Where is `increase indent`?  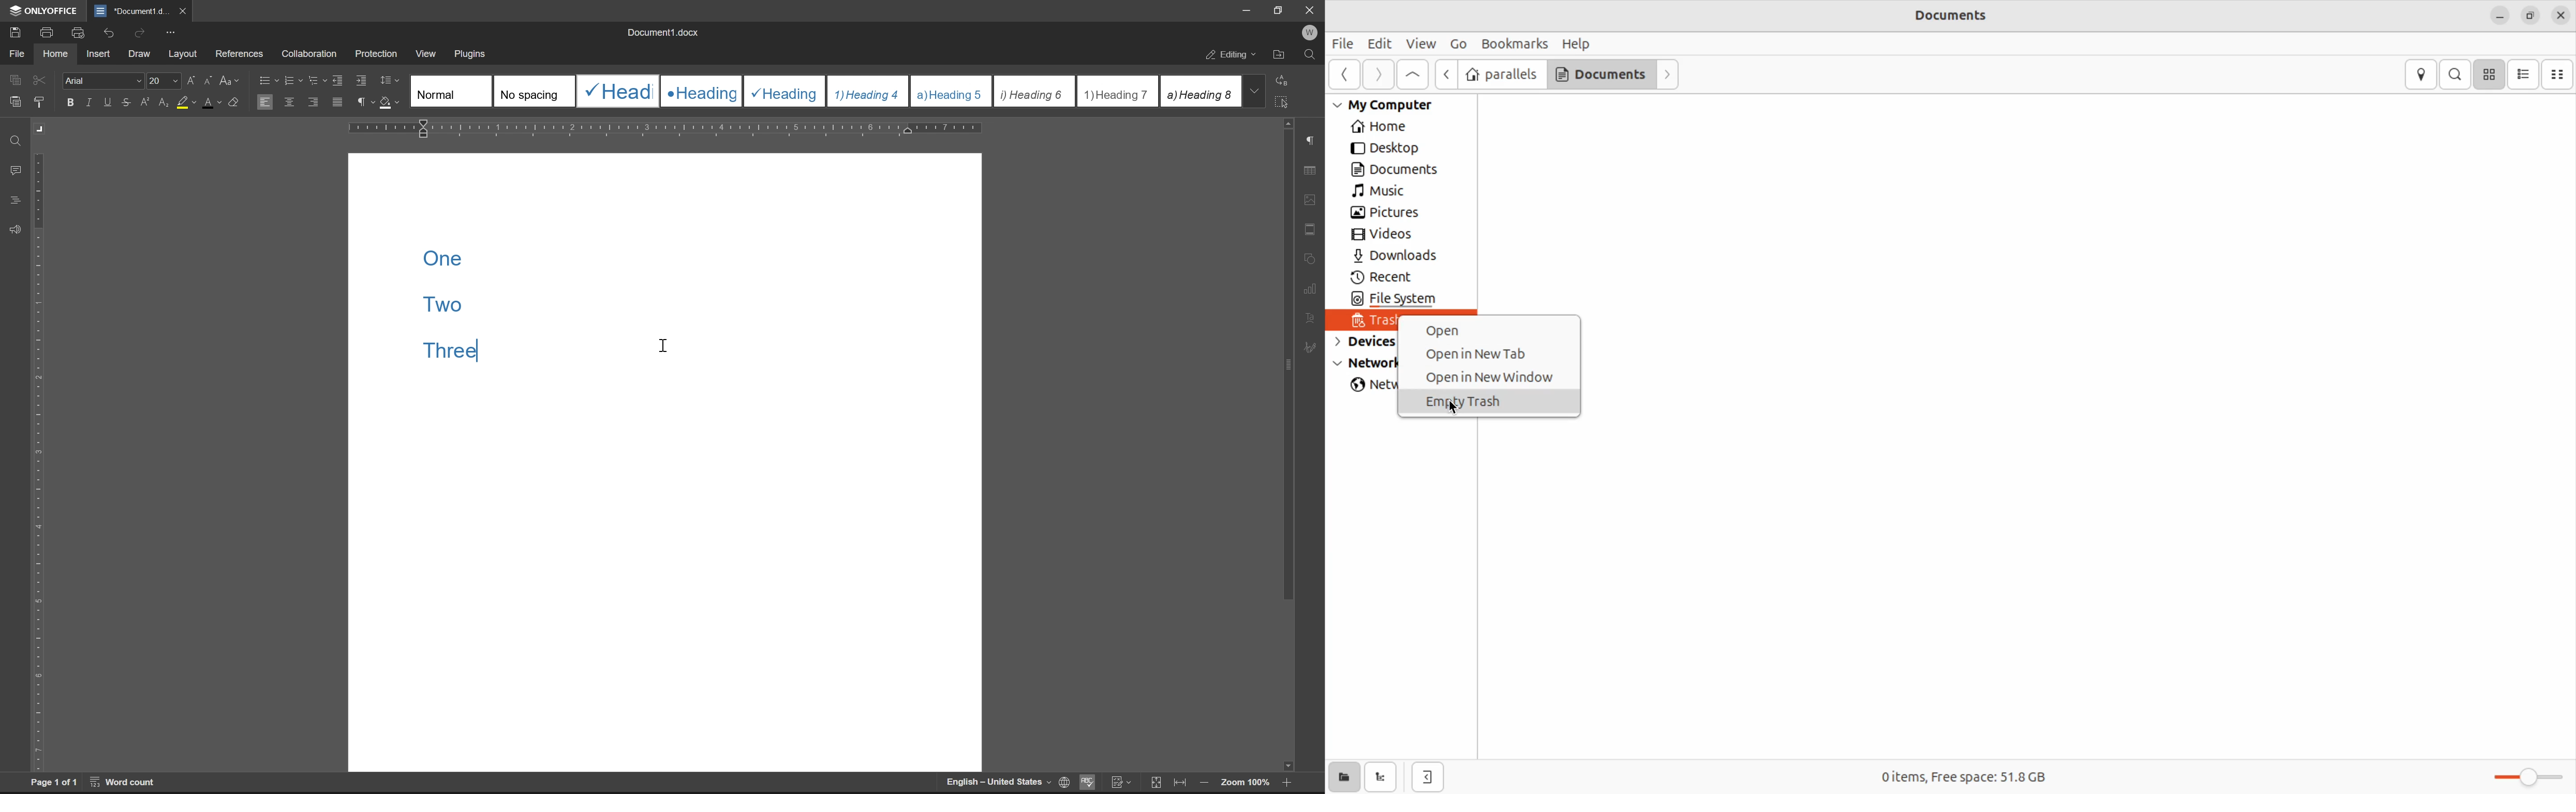
increase indent is located at coordinates (362, 81).